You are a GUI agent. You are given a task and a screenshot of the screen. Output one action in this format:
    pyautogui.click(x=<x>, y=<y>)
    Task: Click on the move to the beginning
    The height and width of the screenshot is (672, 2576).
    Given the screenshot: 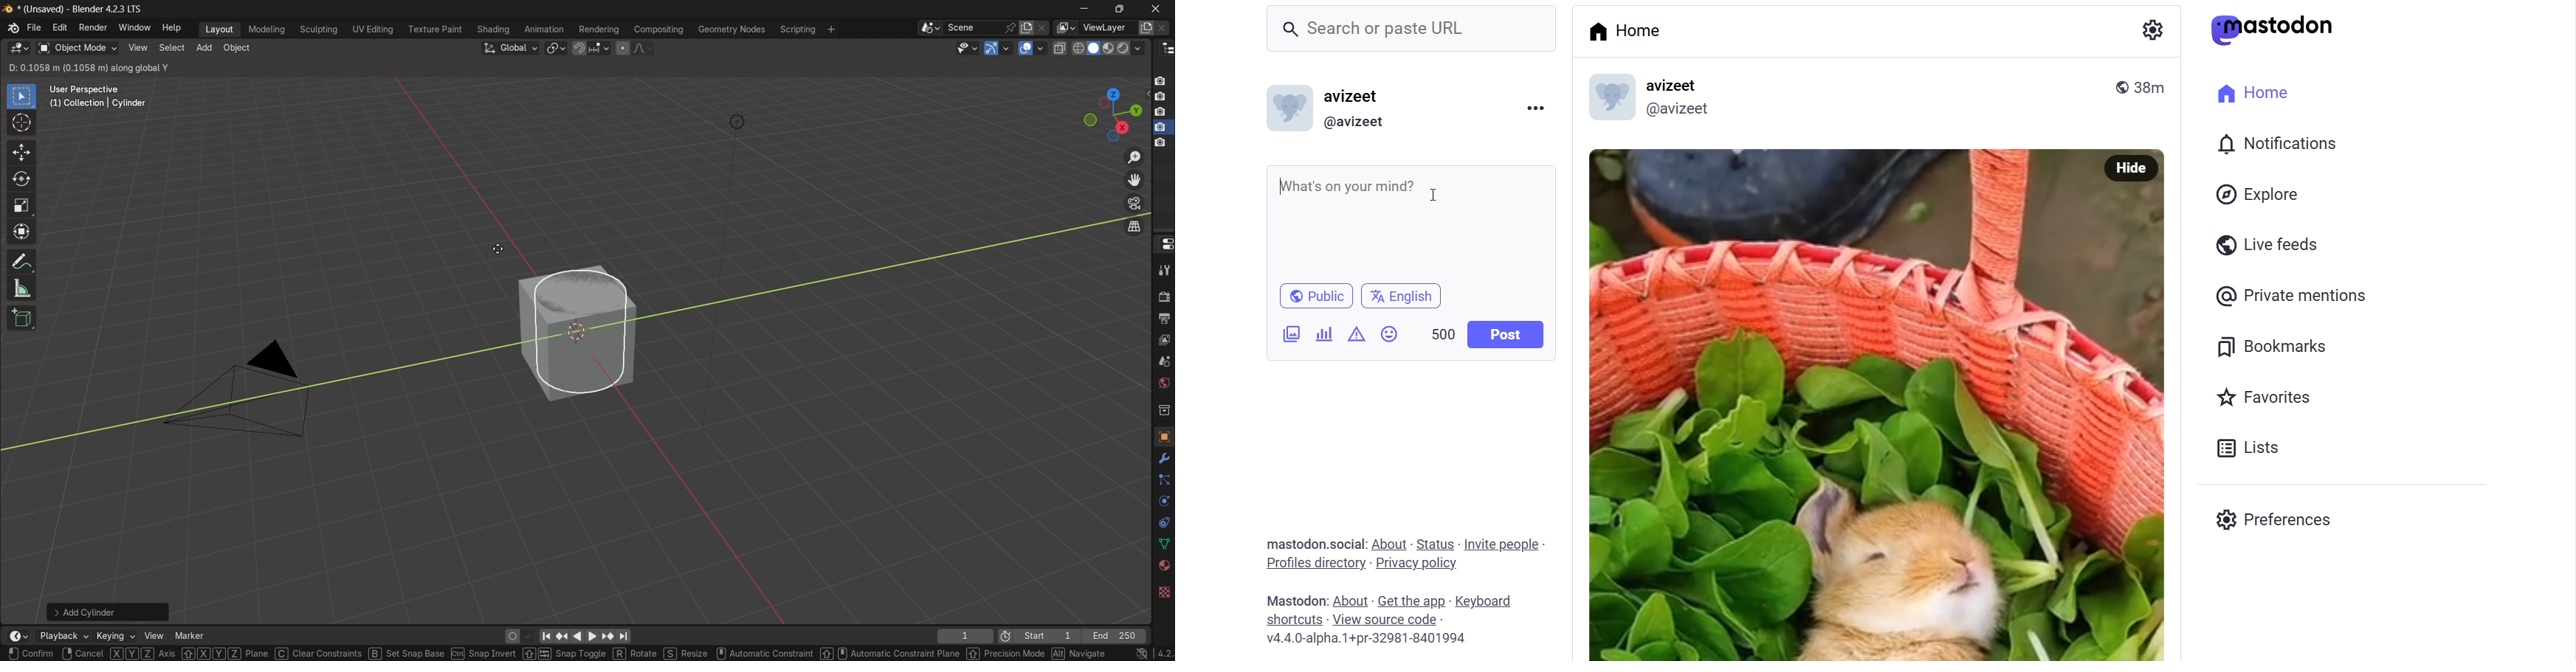 What is the action you would take?
    pyautogui.click(x=548, y=637)
    